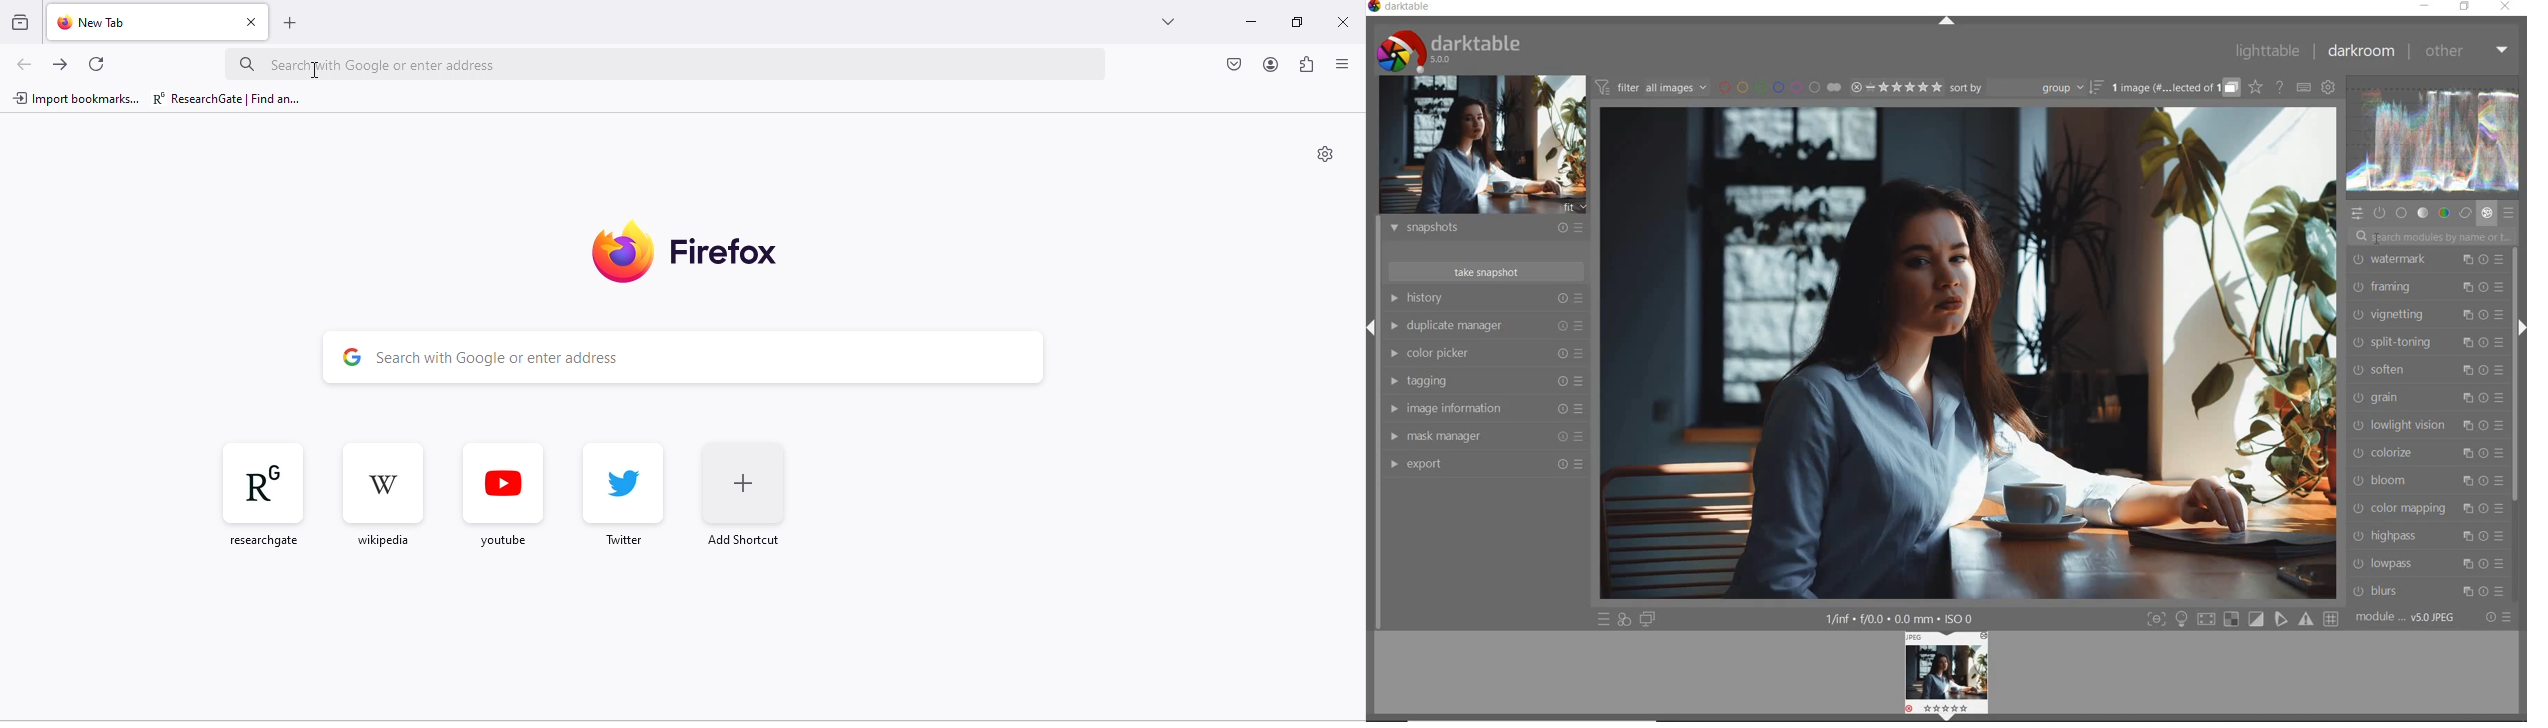 This screenshot has width=2548, height=728. I want to click on close or open sidebar, so click(1347, 67).